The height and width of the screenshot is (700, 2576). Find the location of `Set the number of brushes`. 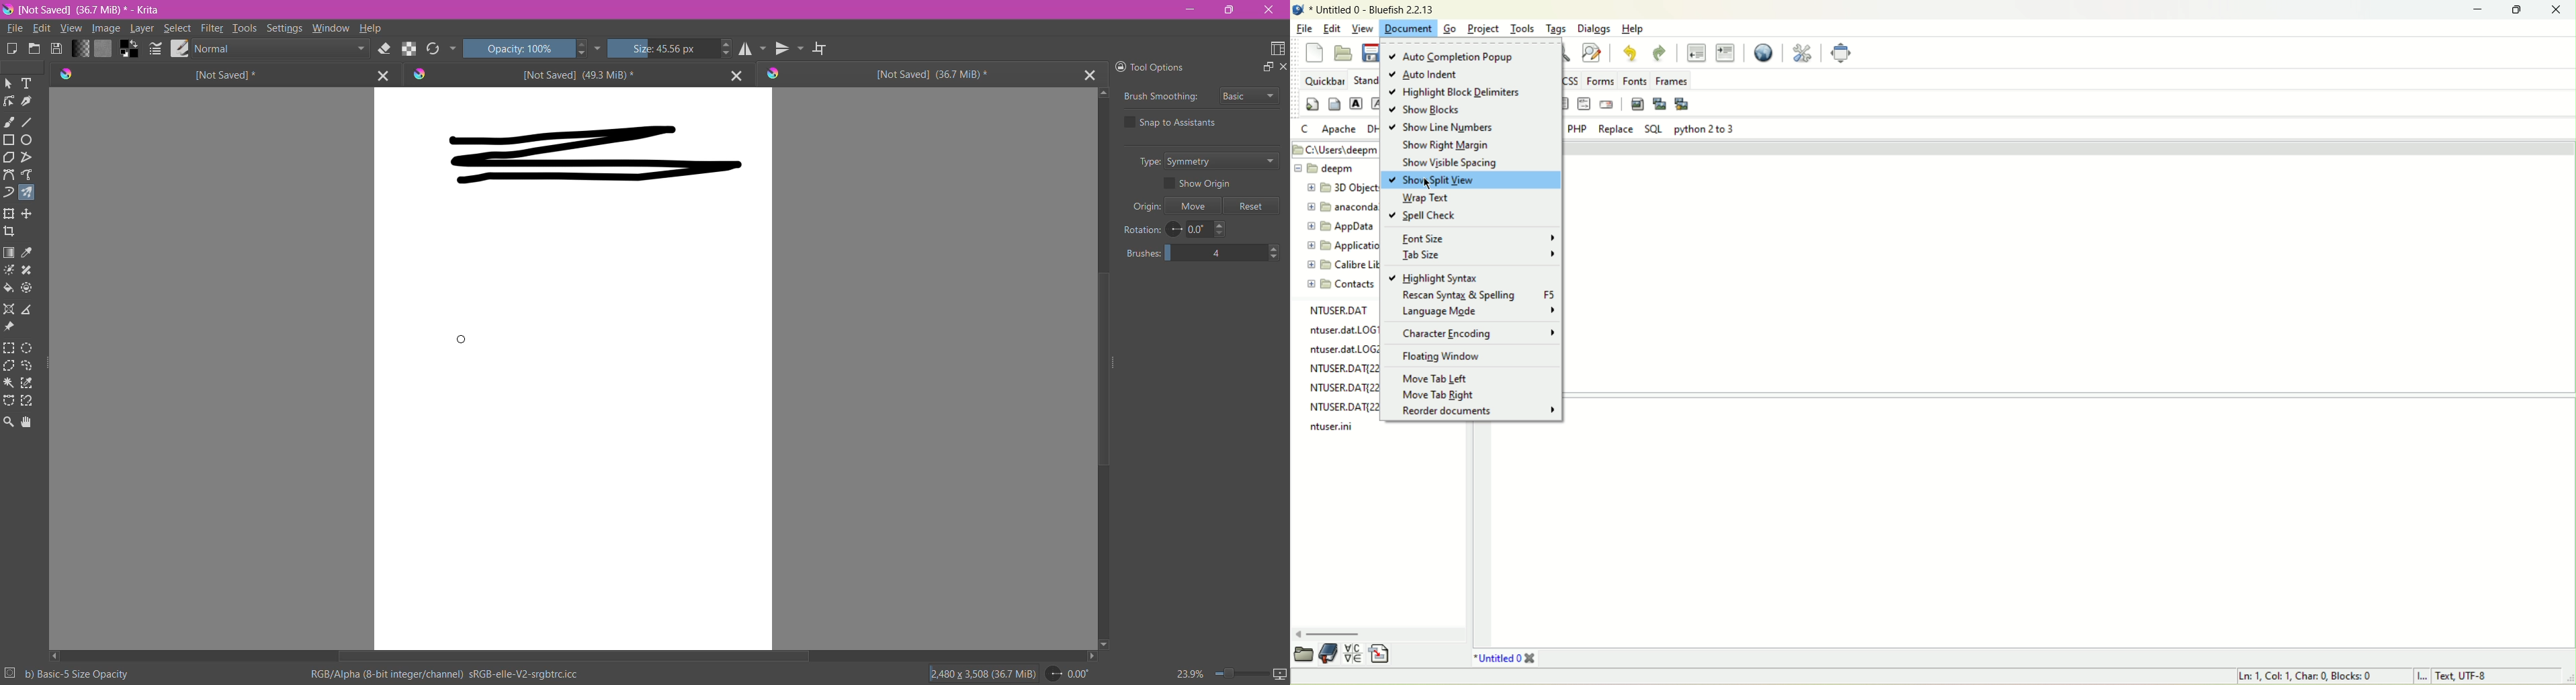

Set the number of brushes is located at coordinates (1205, 254).